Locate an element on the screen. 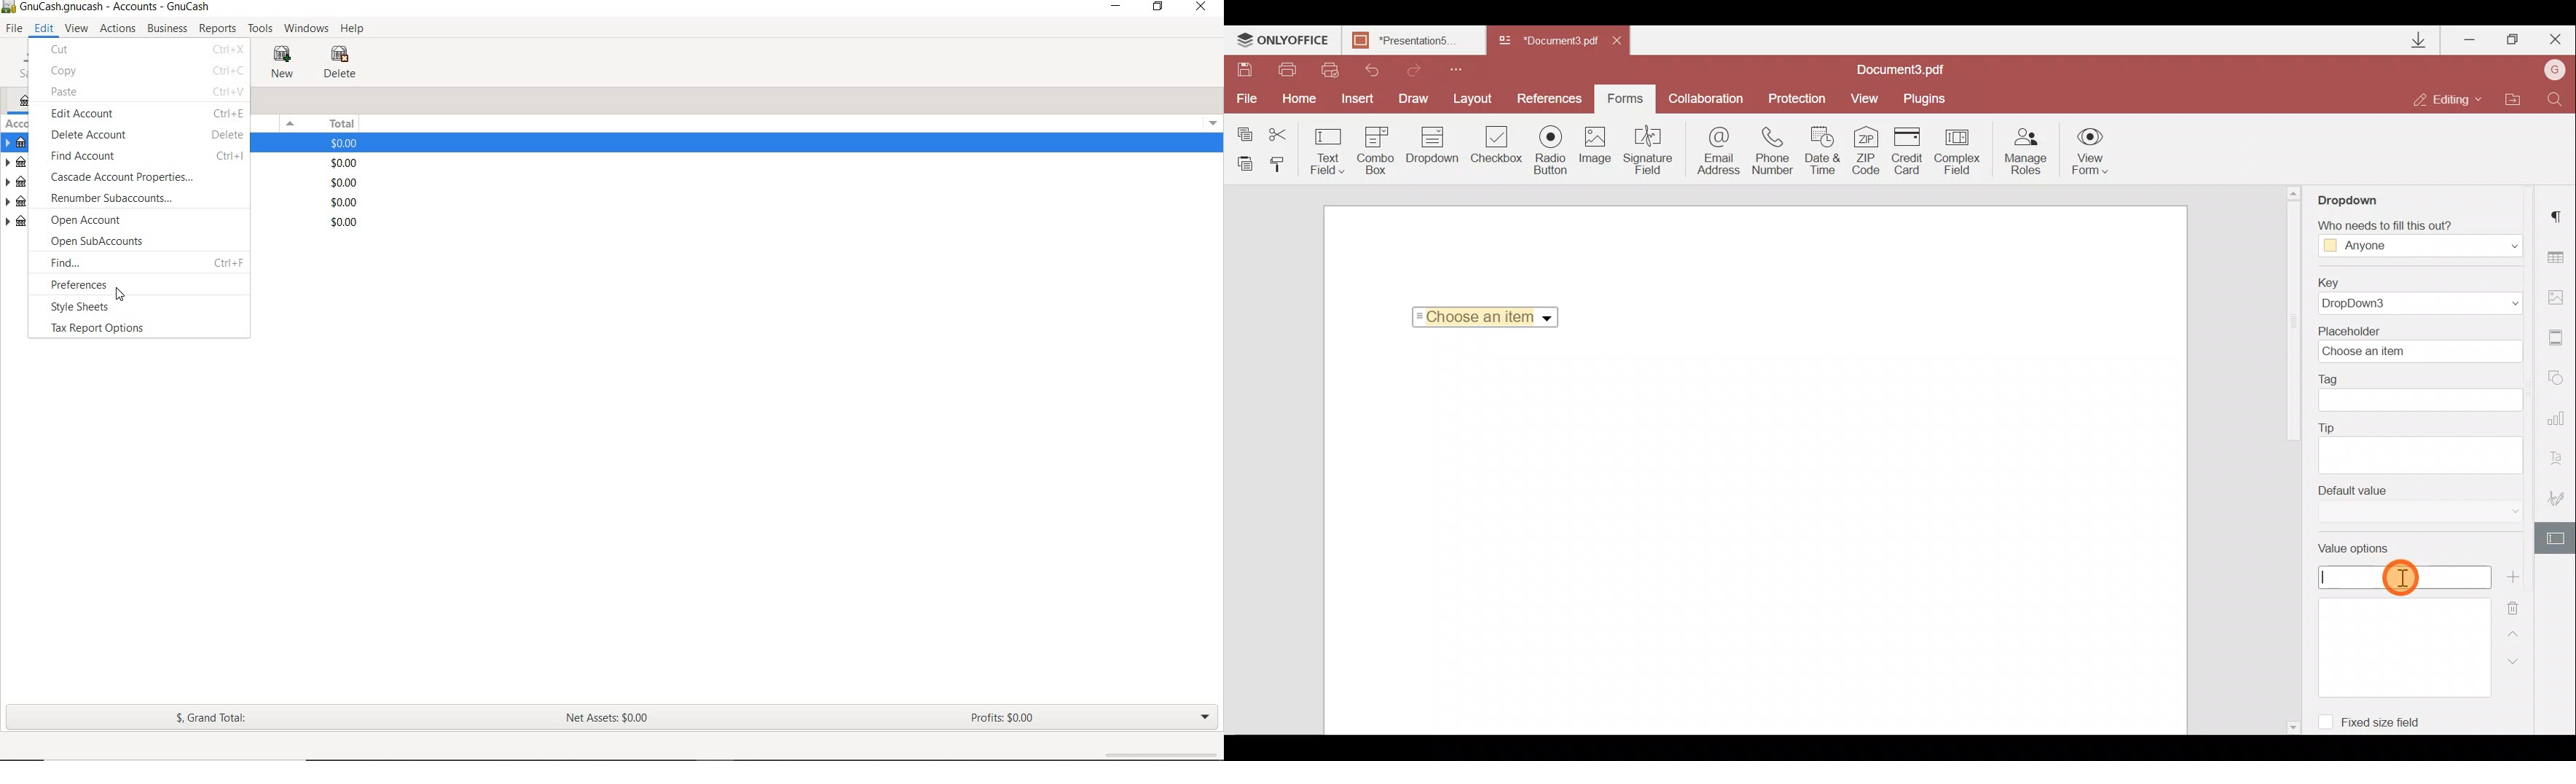 The height and width of the screenshot is (784, 2576). Image is located at coordinates (1599, 149).